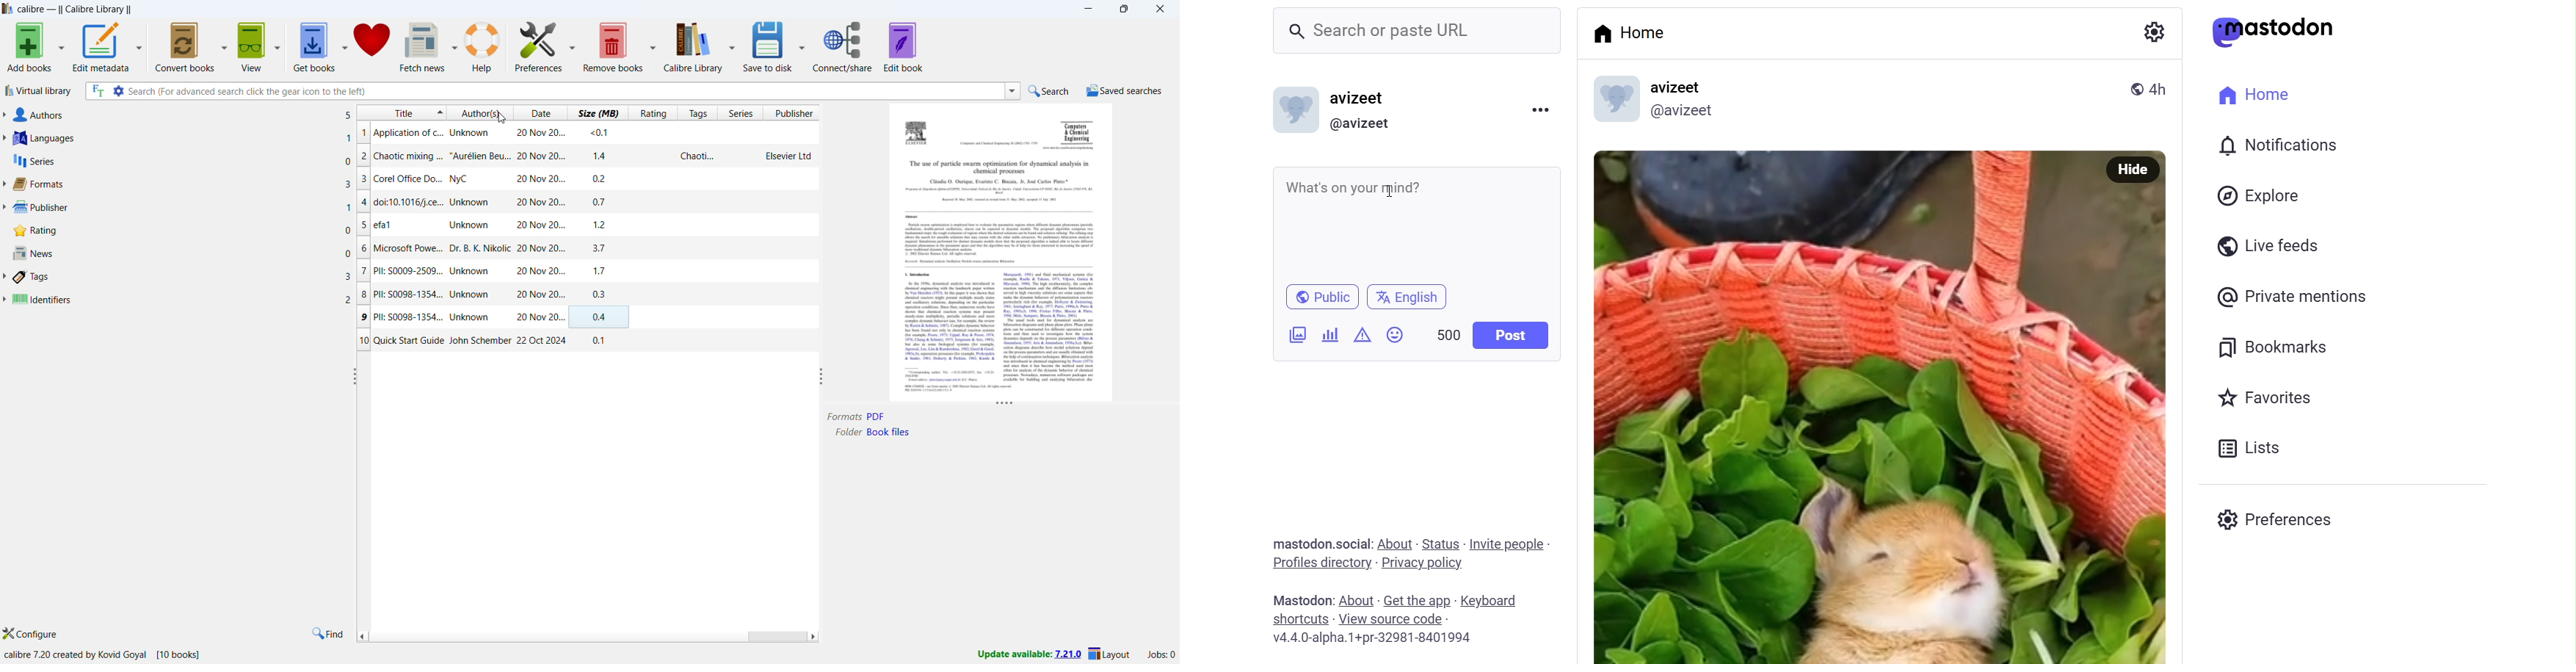 This screenshot has width=2576, height=672. What do you see at coordinates (893, 432) in the screenshot?
I see `Book Files` at bounding box center [893, 432].